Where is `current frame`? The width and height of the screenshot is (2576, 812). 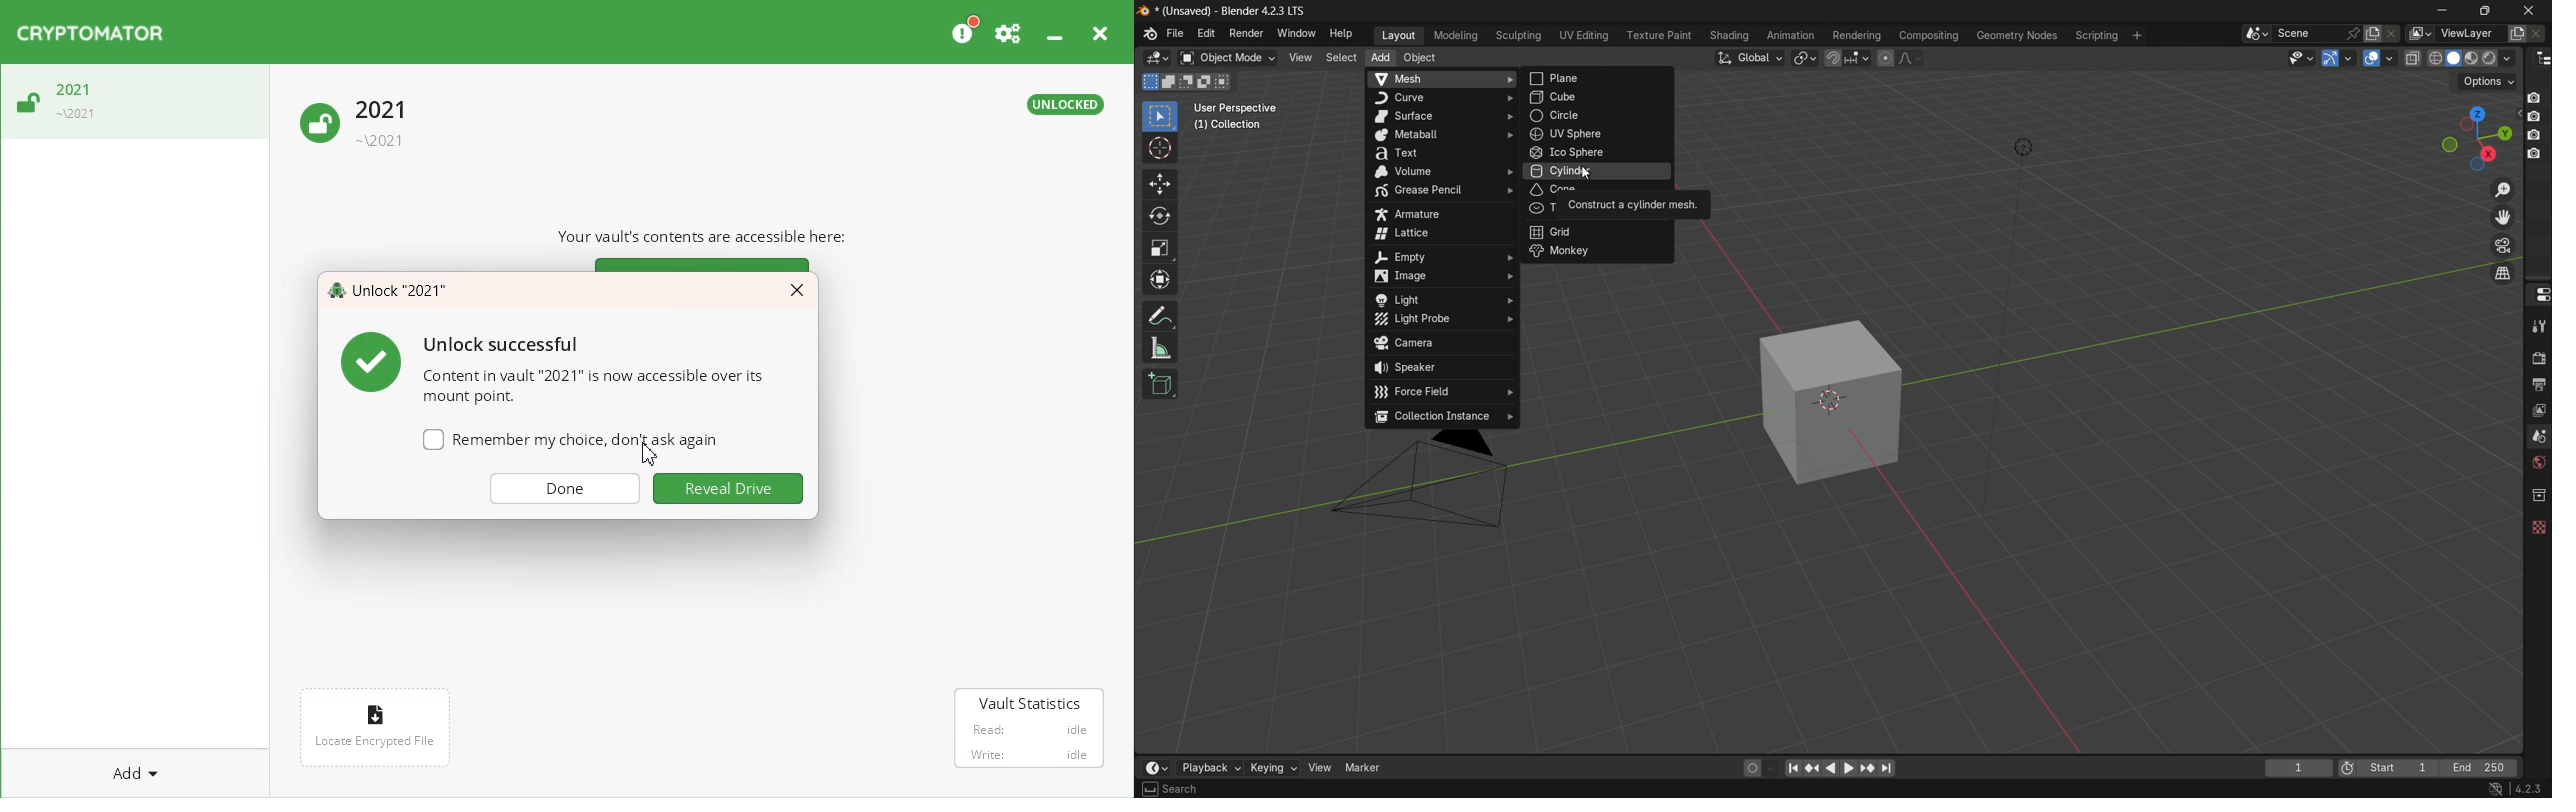 current frame is located at coordinates (2299, 767).